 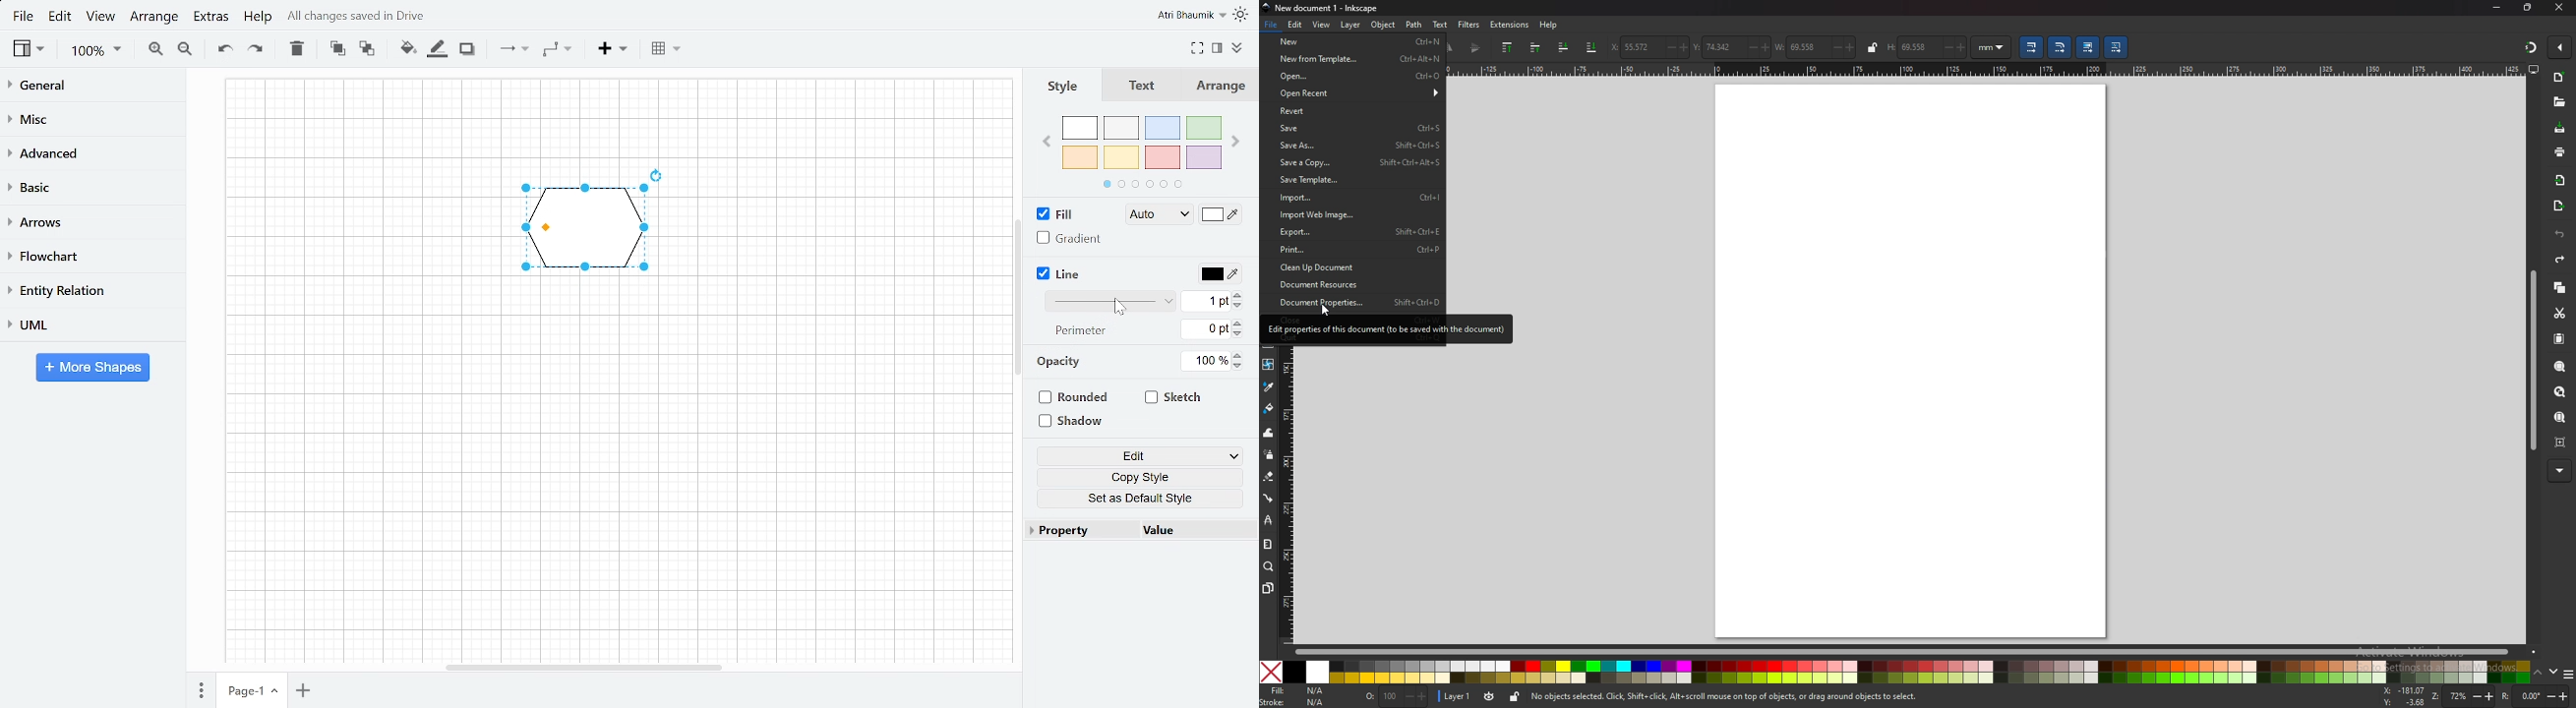 I want to click on Sketch, so click(x=1173, y=397).